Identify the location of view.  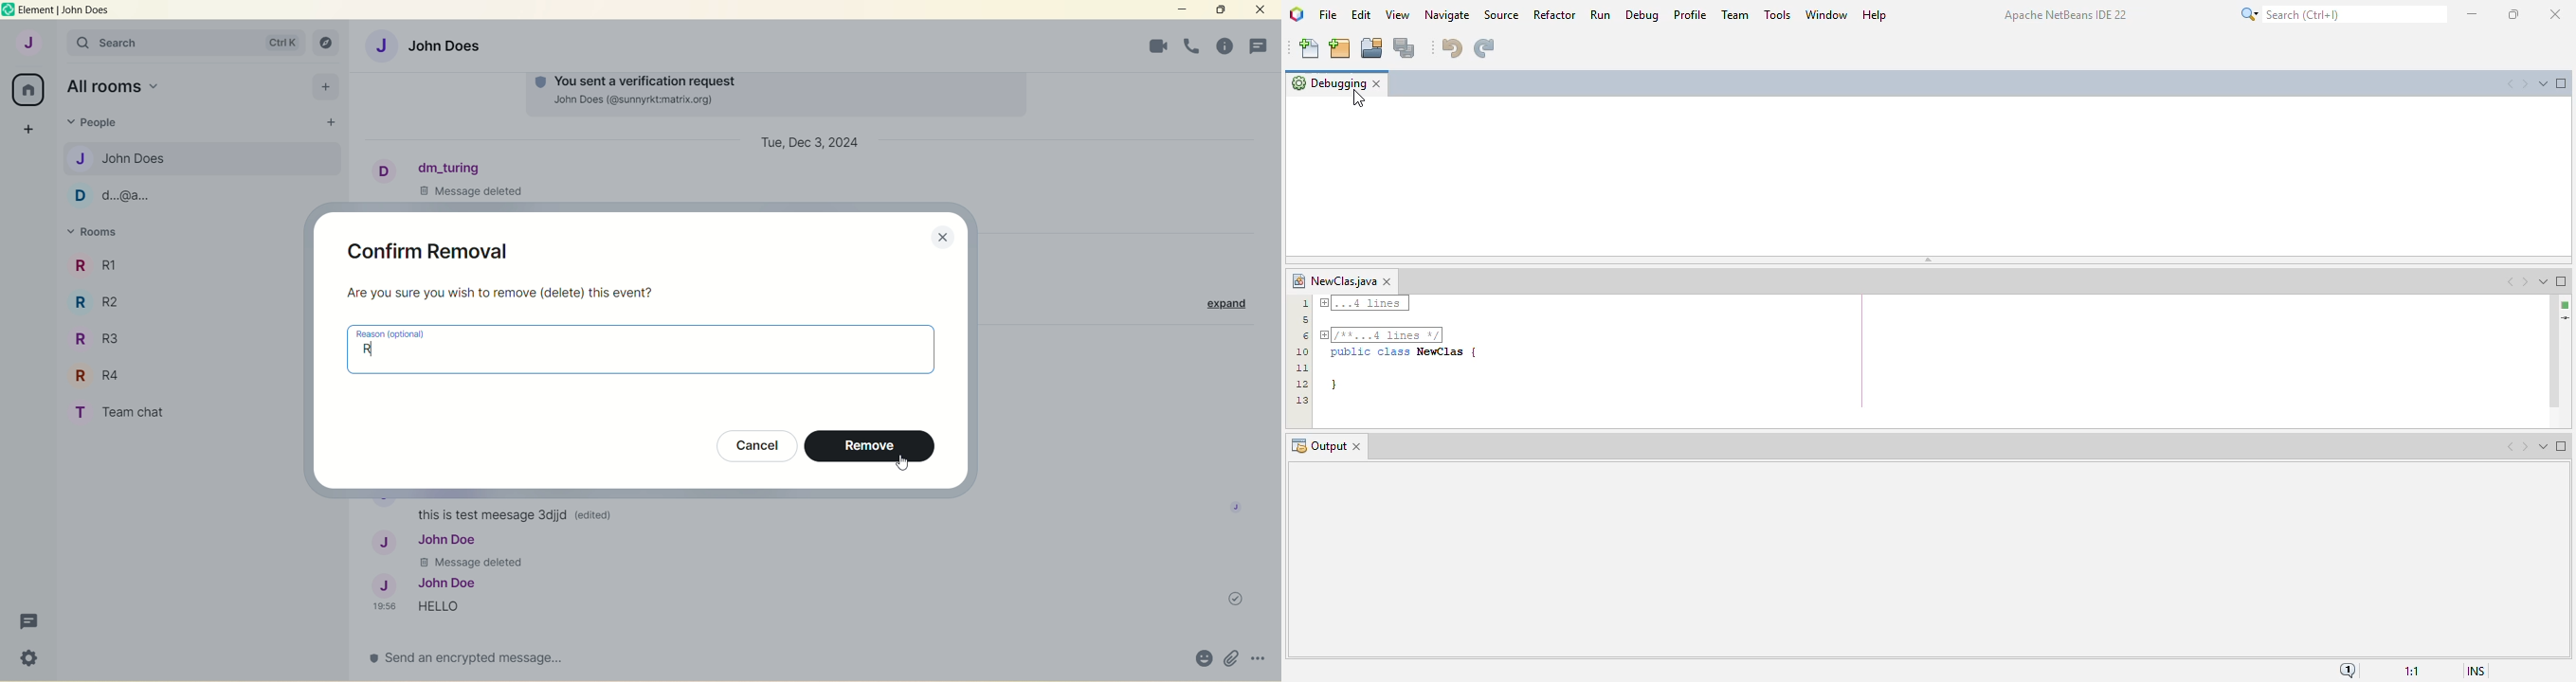
(1398, 14).